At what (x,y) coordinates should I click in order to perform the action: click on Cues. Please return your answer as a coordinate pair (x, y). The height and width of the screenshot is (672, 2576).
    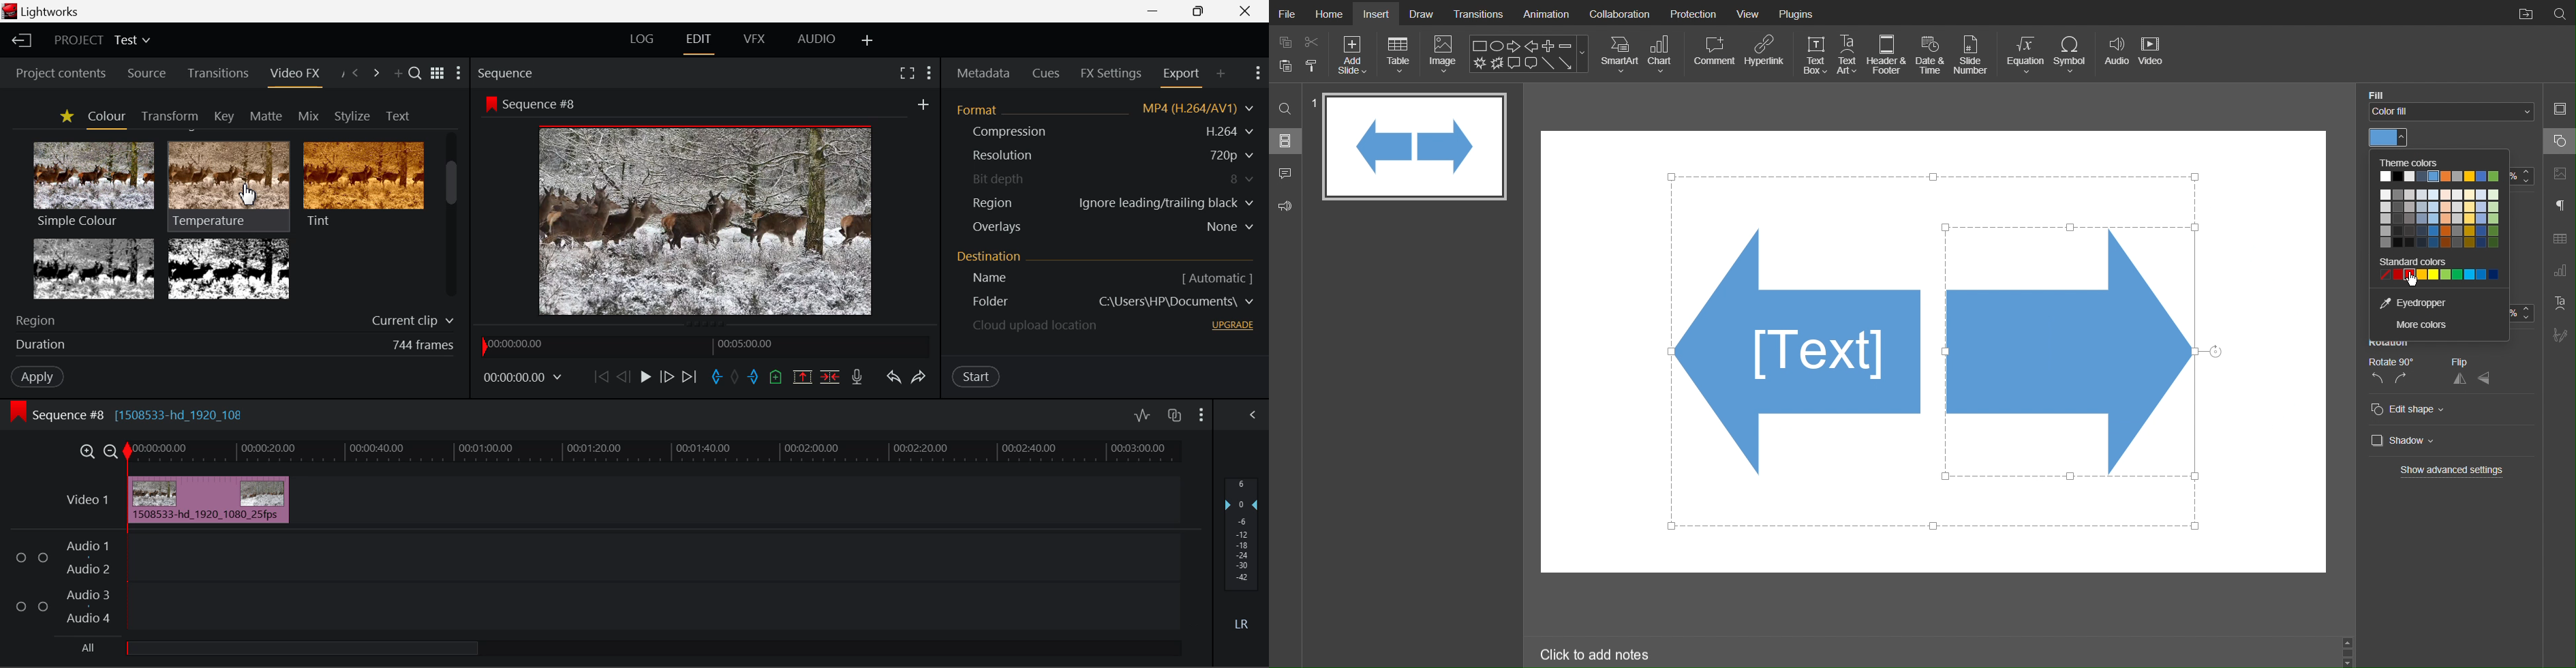
    Looking at the image, I should click on (1047, 72).